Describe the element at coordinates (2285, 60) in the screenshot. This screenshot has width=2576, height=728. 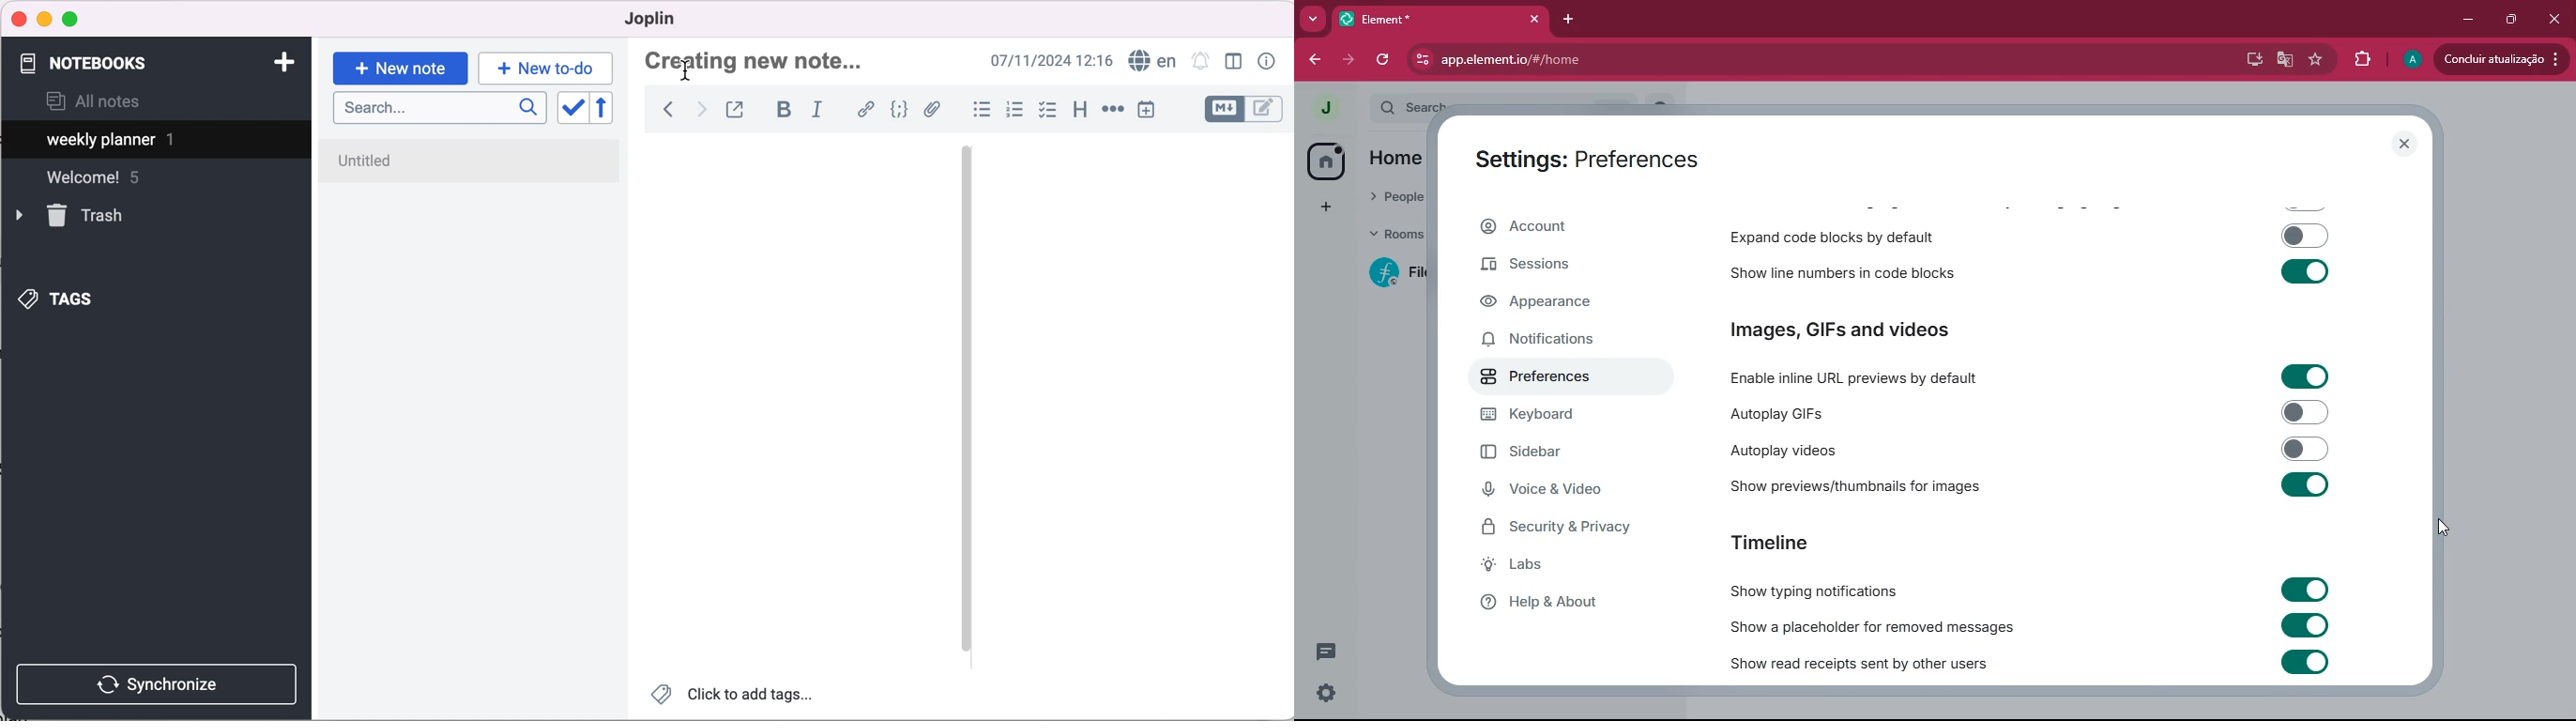
I see `google translate` at that location.